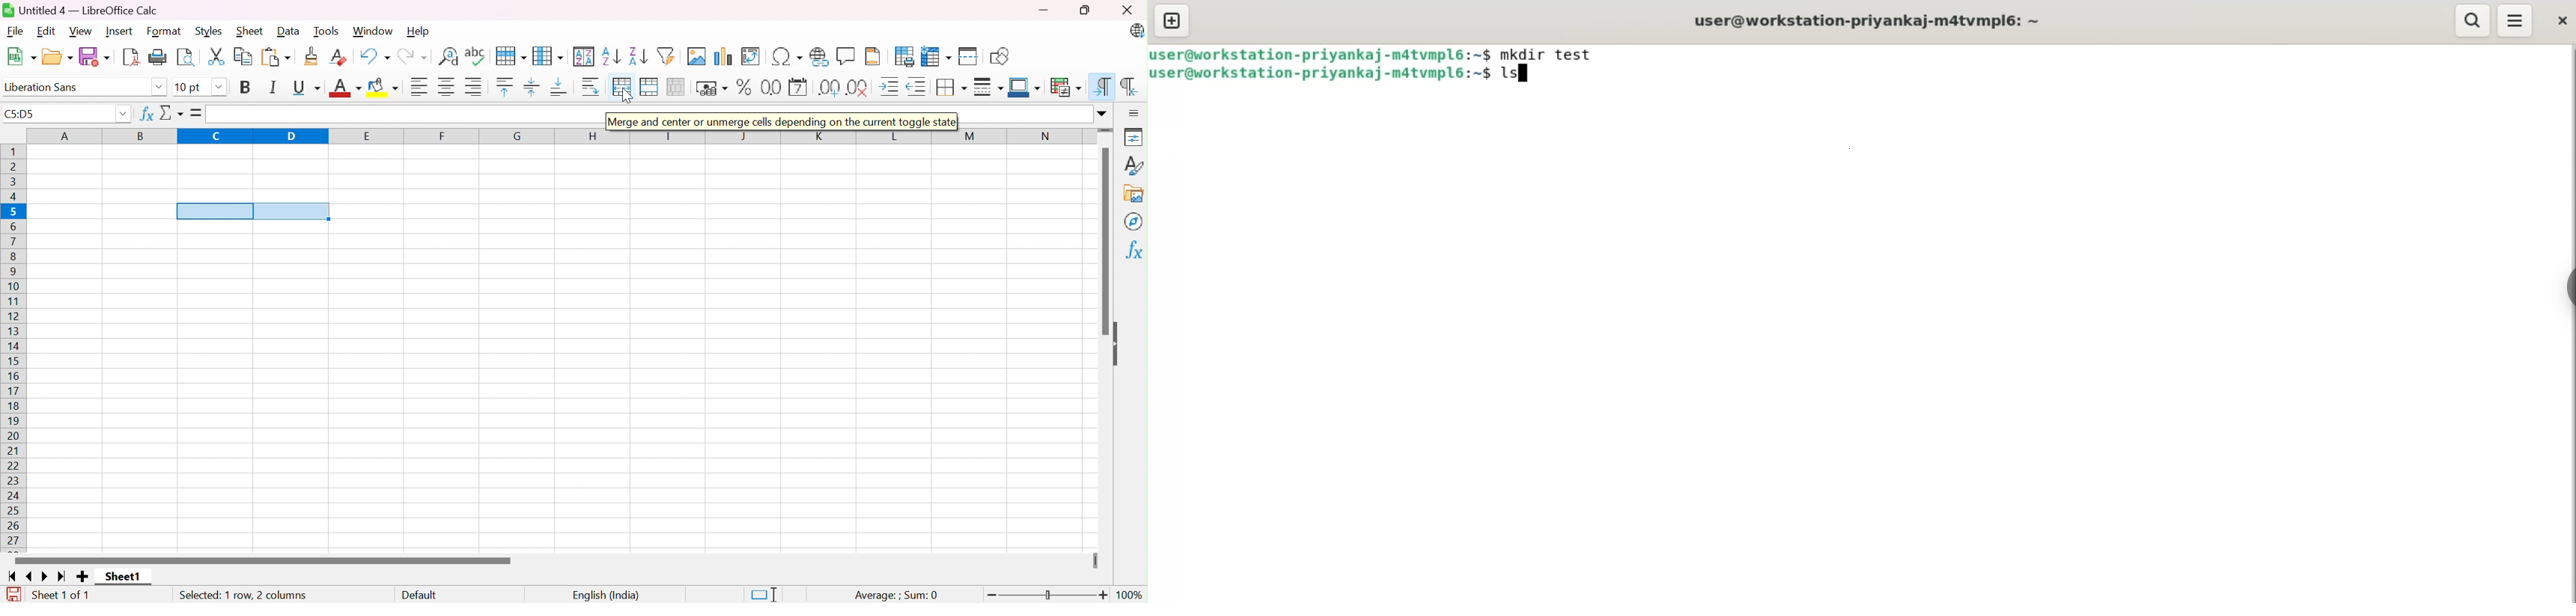 The height and width of the screenshot is (616, 2576). I want to click on Insert Chart, so click(723, 55).